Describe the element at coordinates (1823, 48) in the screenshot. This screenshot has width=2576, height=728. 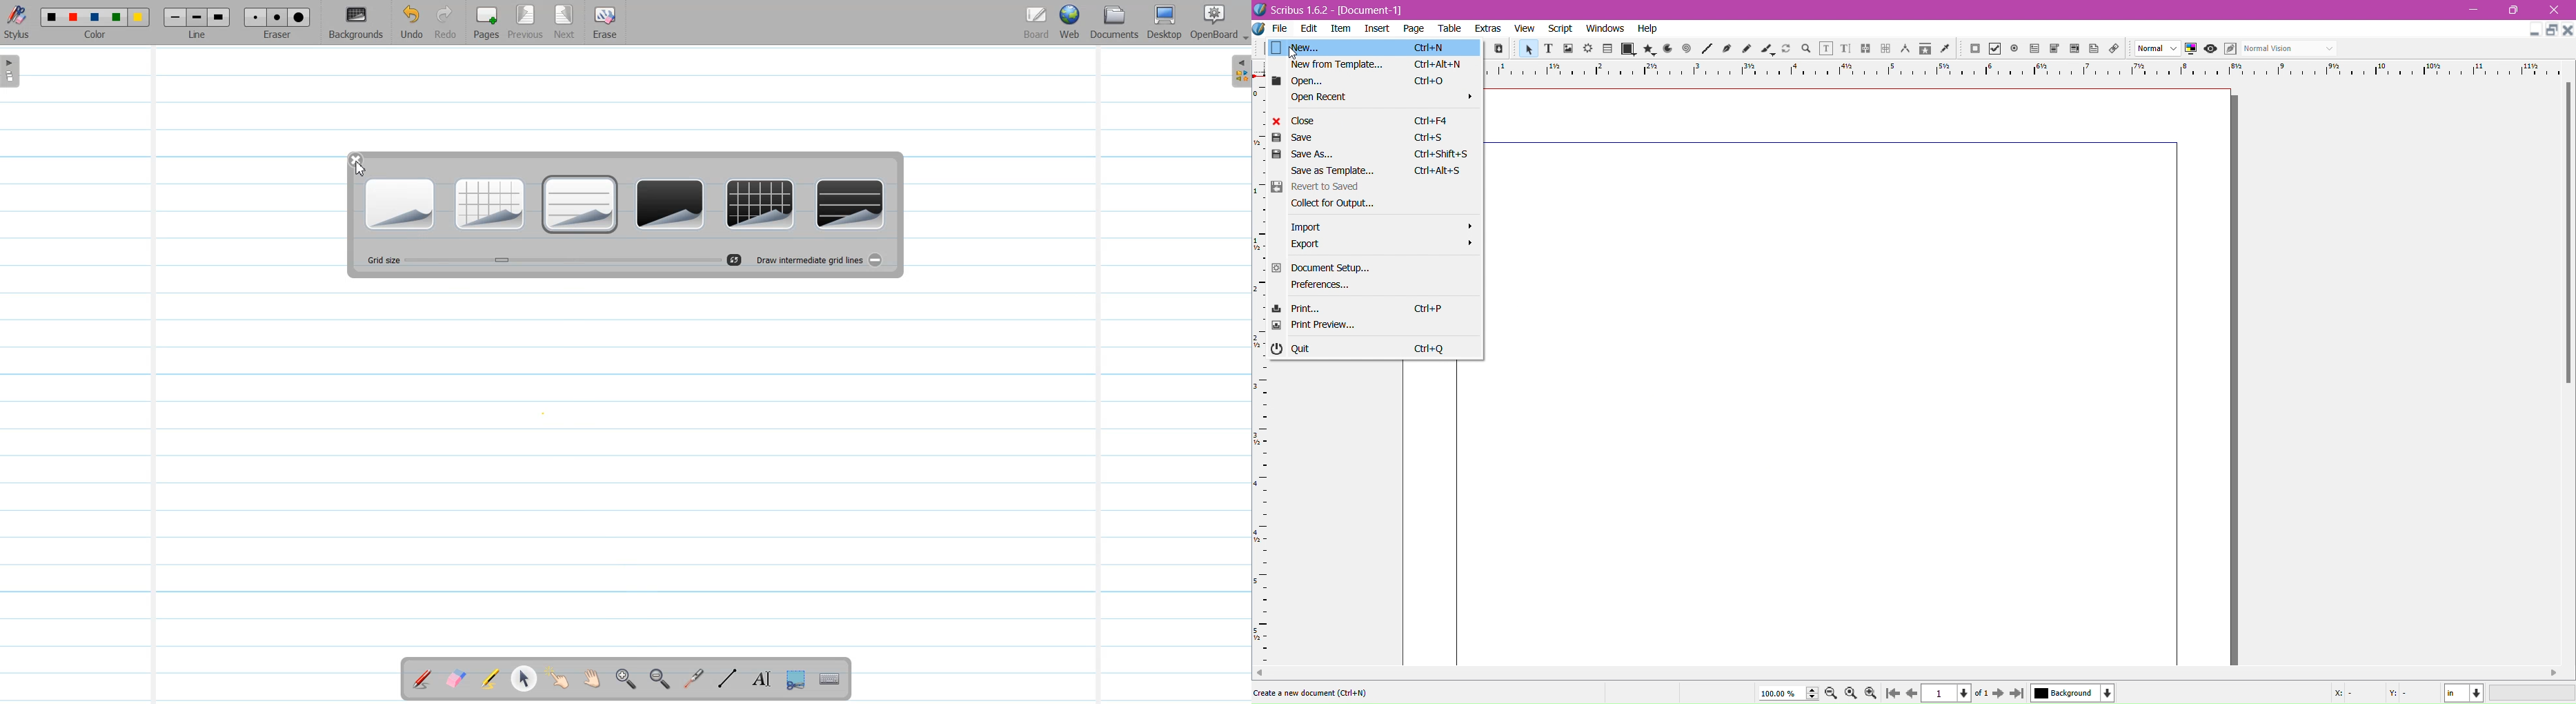
I see `icon` at that location.